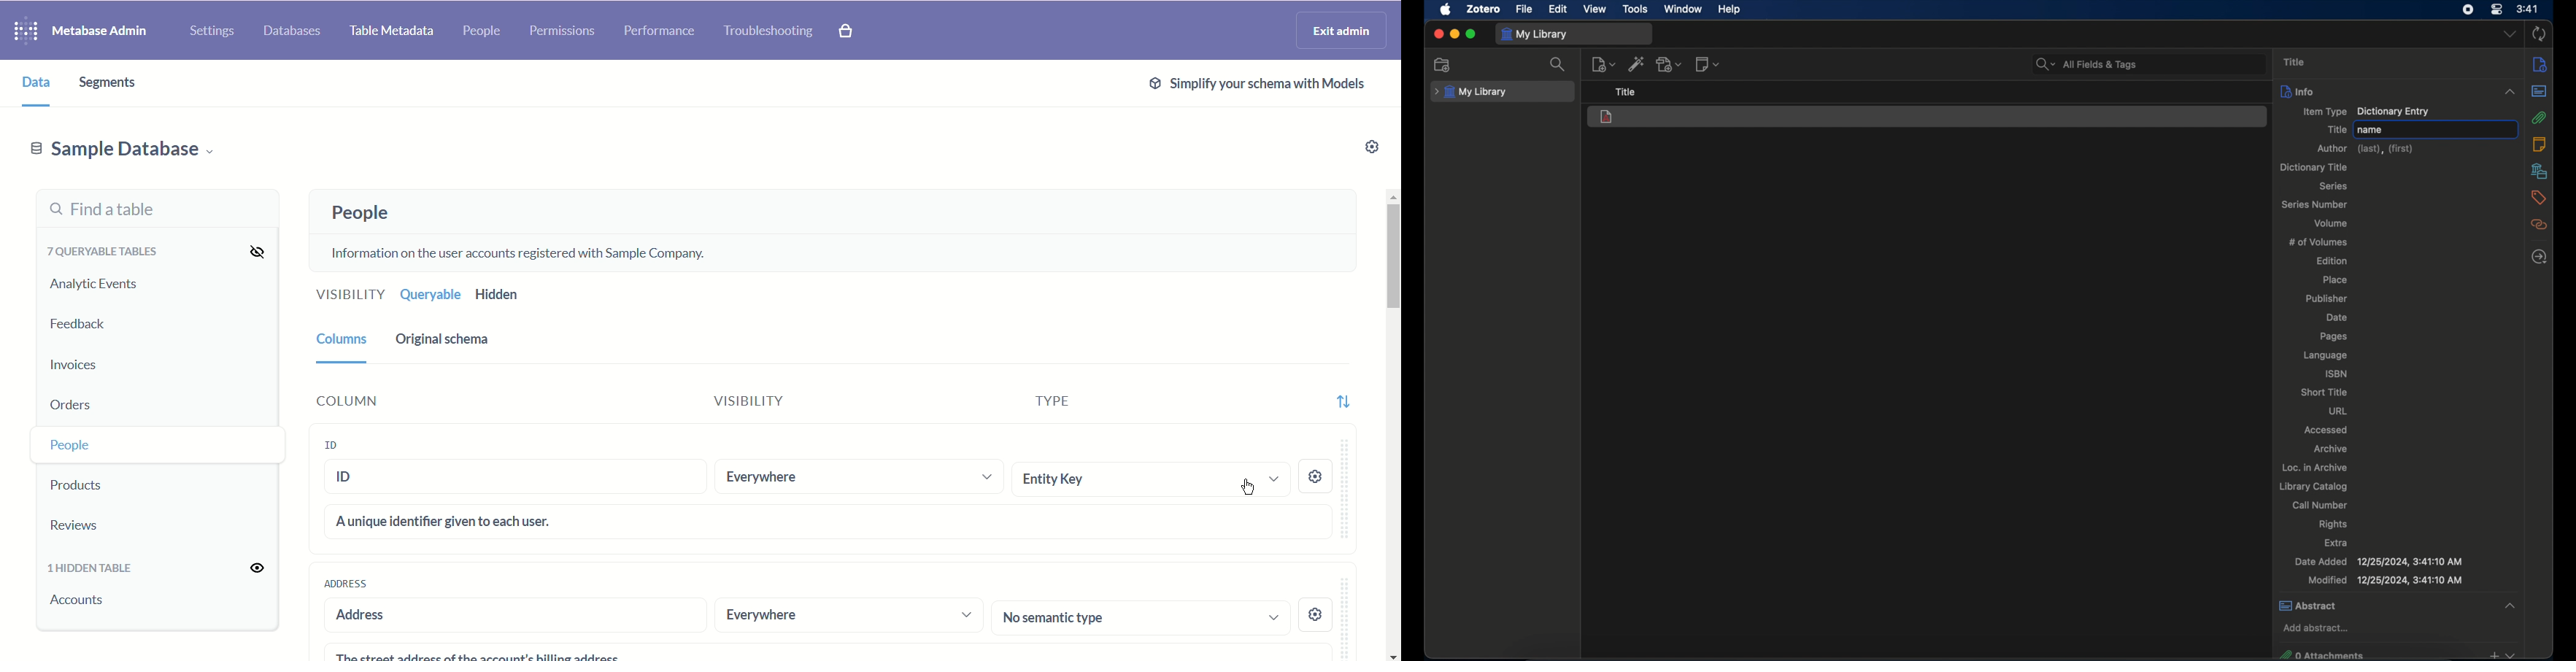 The height and width of the screenshot is (672, 2576). What do you see at coordinates (1626, 92) in the screenshot?
I see `title` at bounding box center [1626, 92].